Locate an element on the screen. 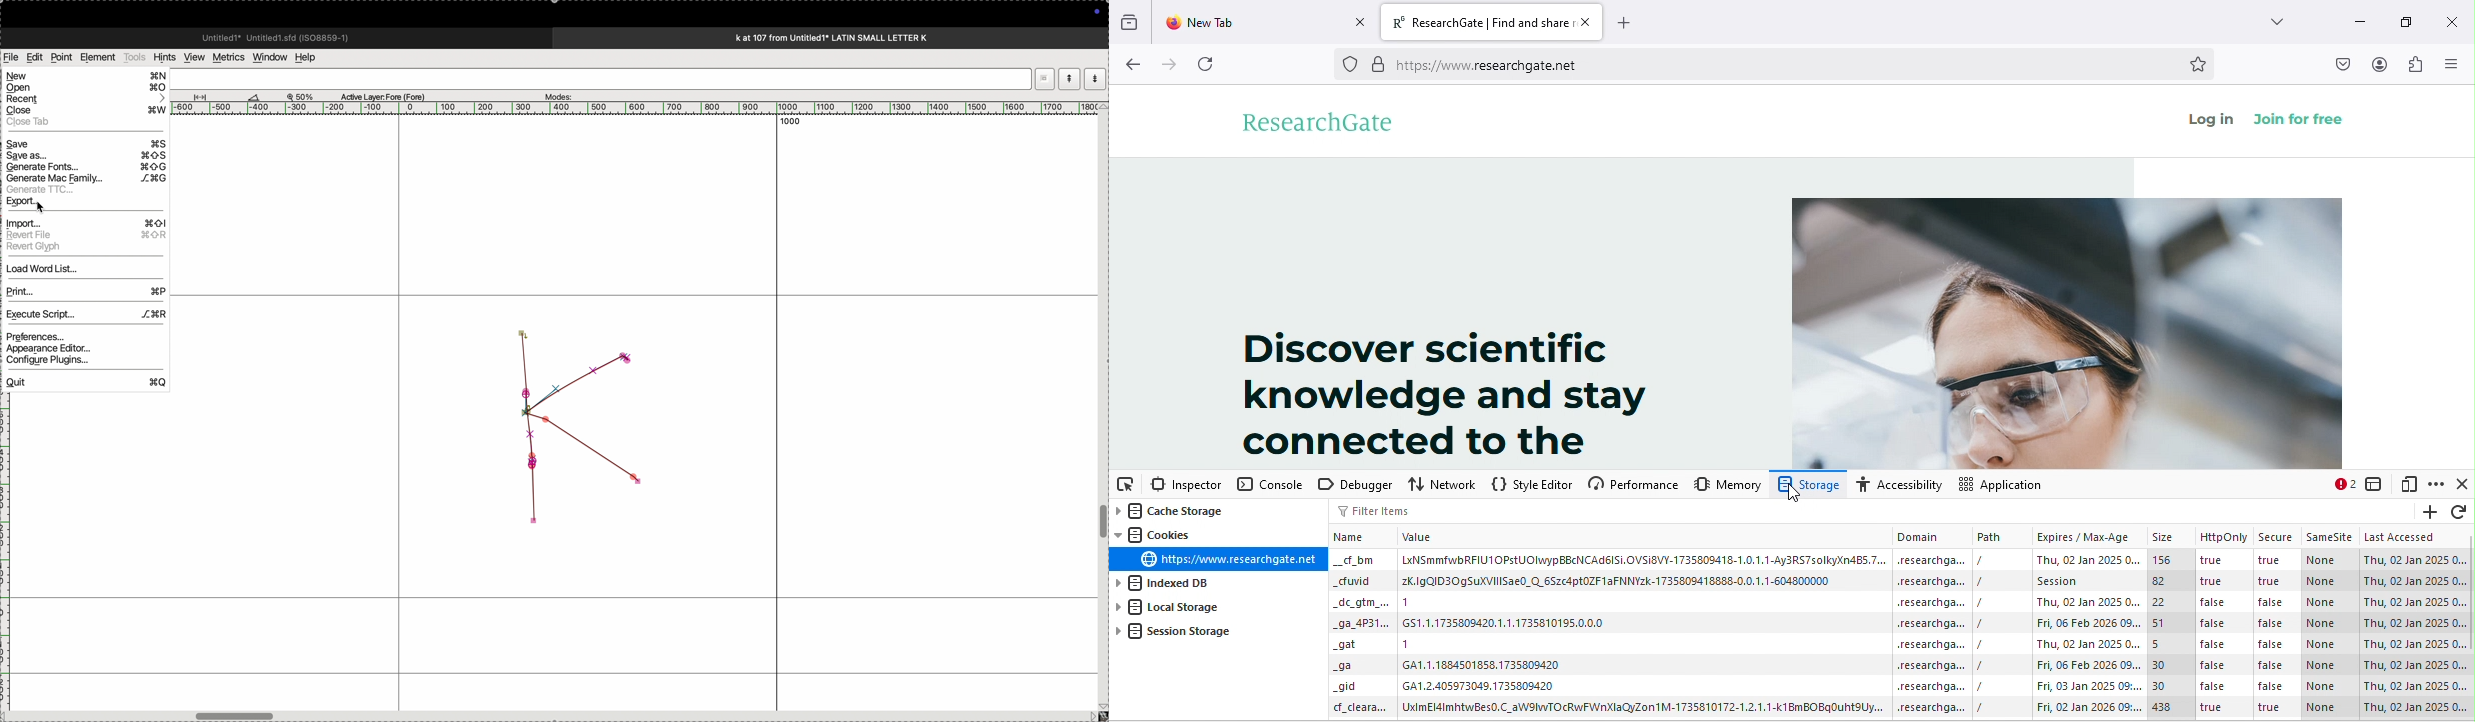  value is located at coordinates (1511, 623).